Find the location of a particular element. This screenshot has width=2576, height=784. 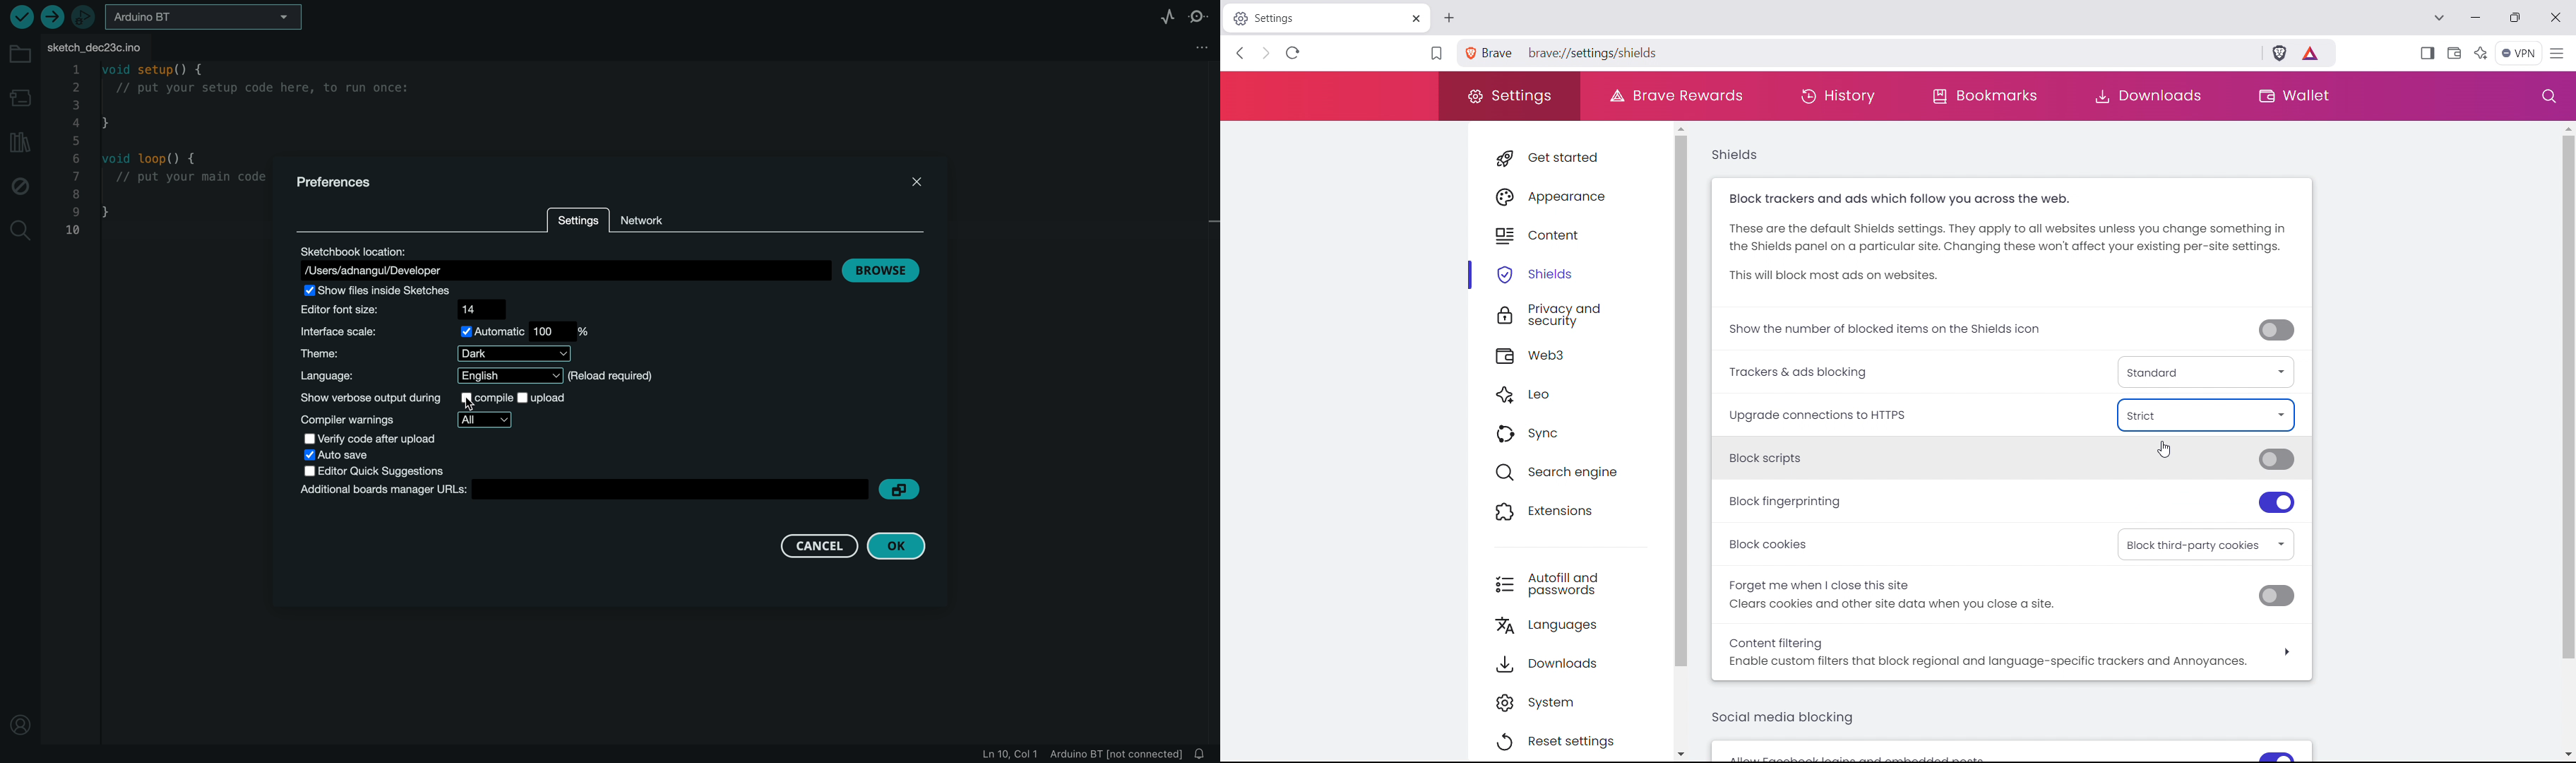

downloads is located at coordinates (2151, 97).